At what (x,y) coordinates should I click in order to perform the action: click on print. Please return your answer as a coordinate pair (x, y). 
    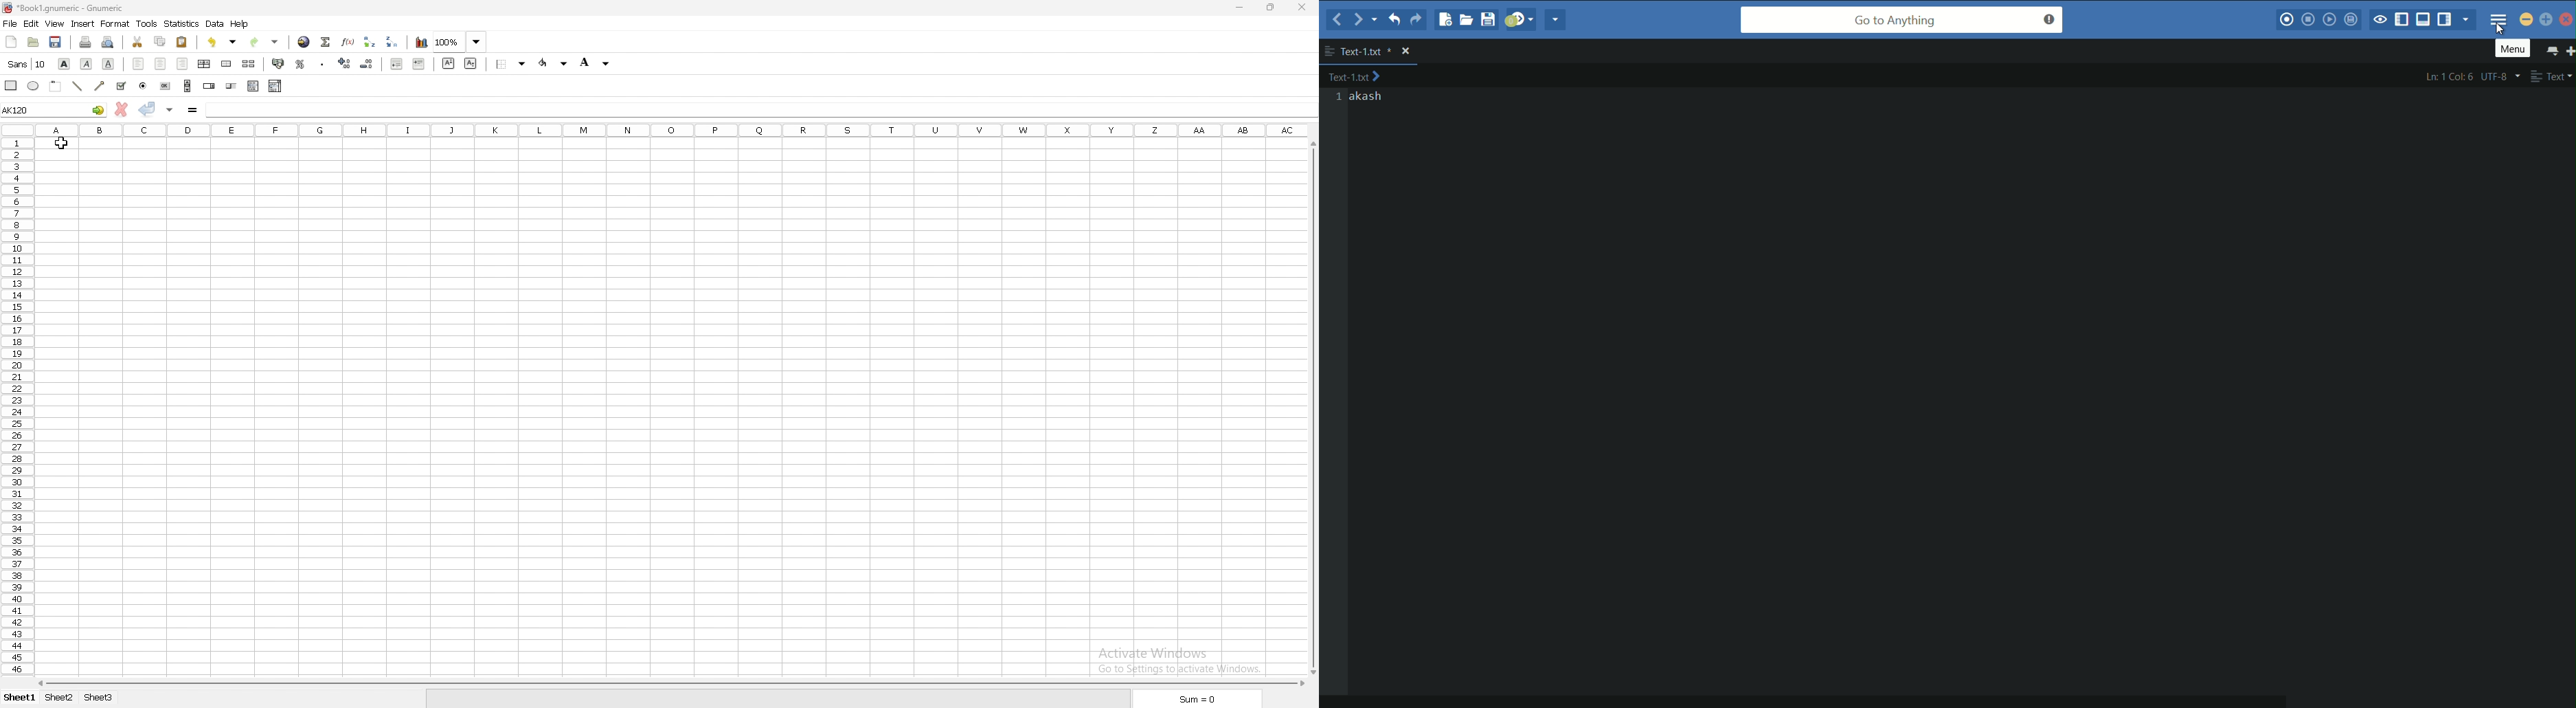
    Looking at the image, I should click on (85, 41).